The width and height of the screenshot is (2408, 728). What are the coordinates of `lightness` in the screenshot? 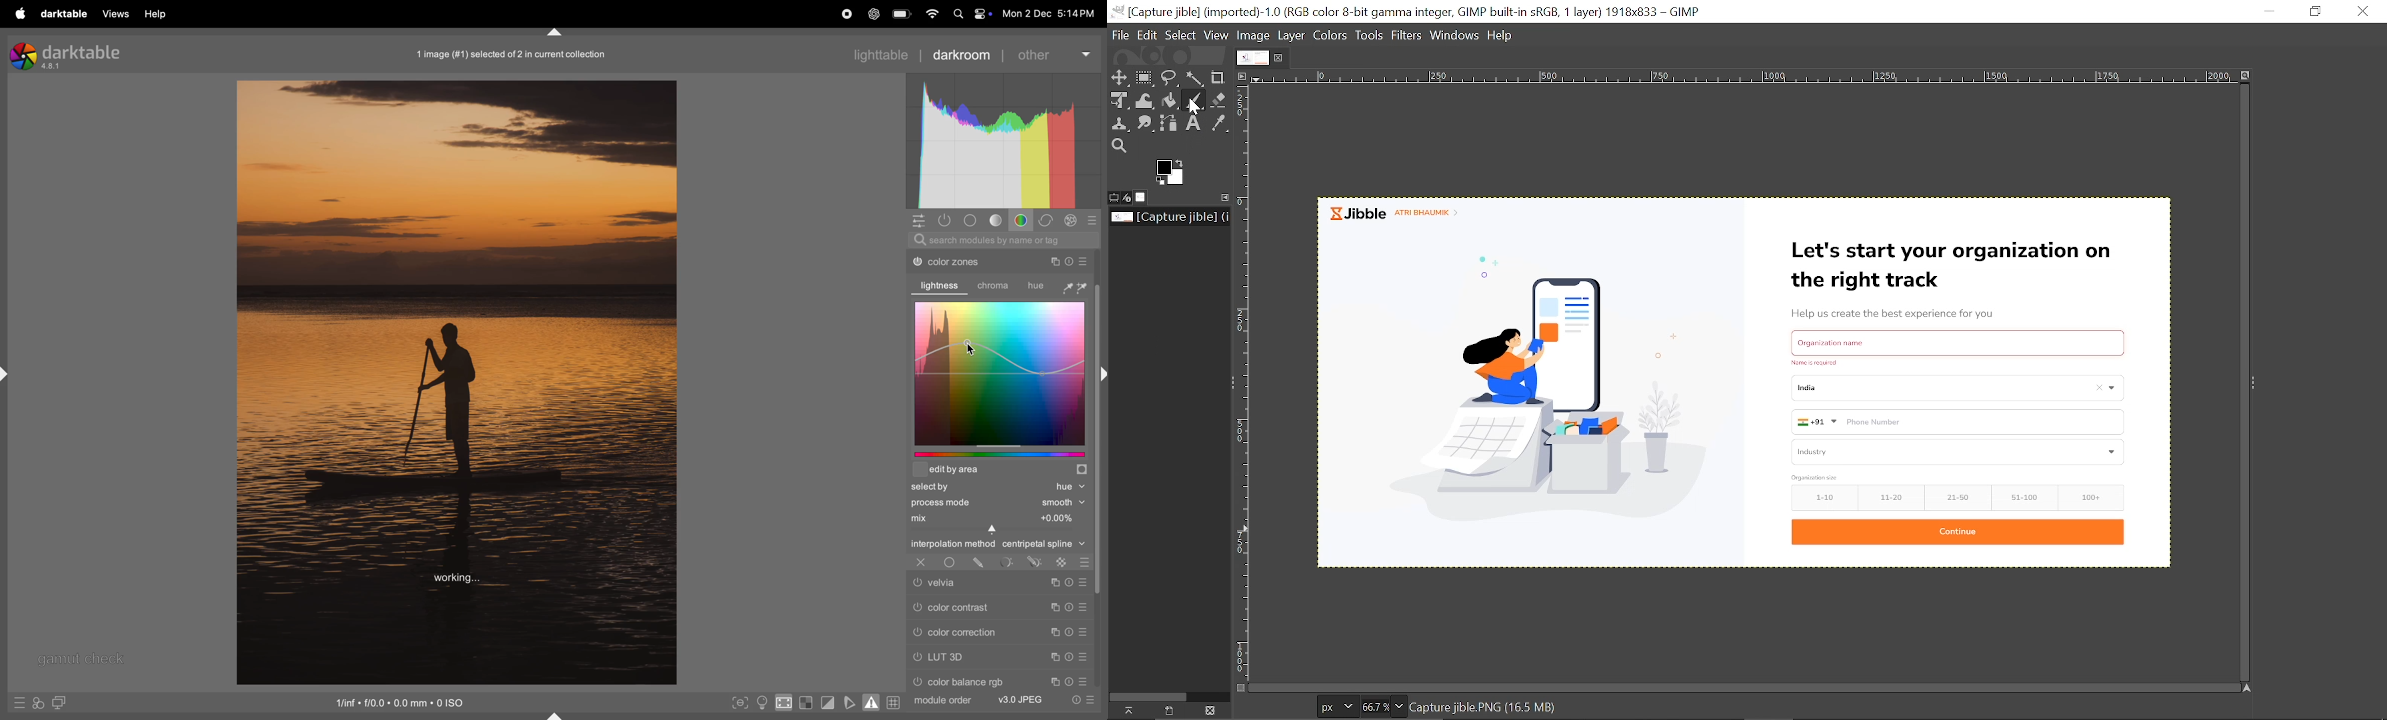 It's located at (942, 285).